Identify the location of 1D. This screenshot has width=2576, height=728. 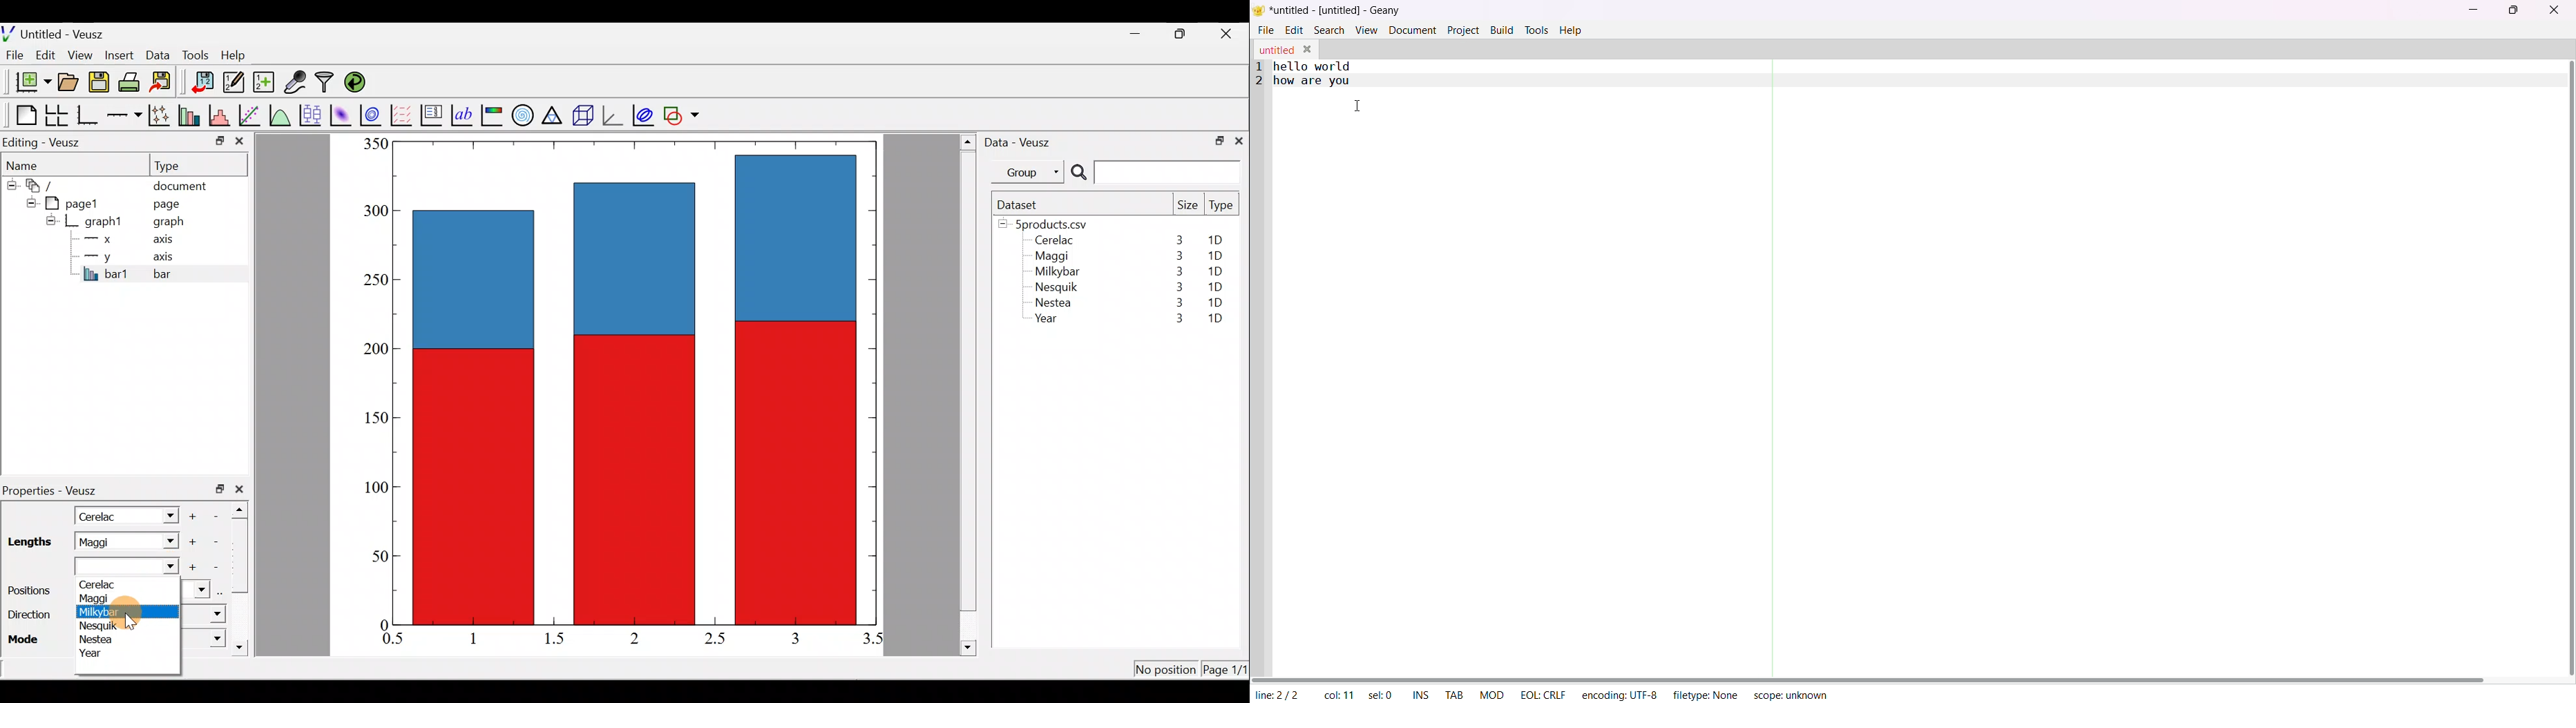
(1215, 256).